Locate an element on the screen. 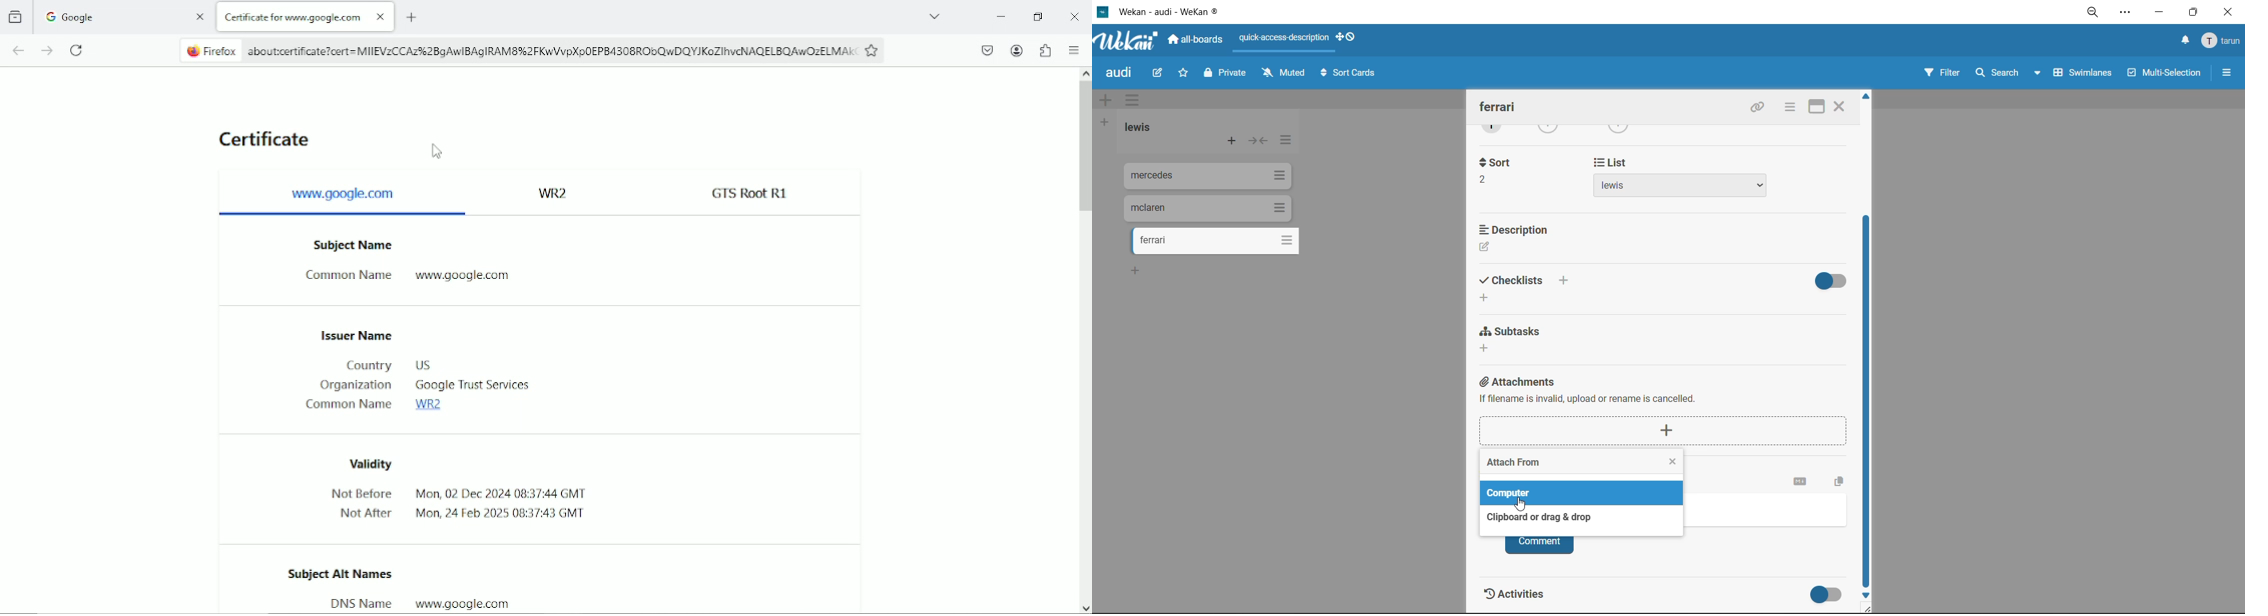 Image resolution: width=2268 pixels, height=616 pixels. hide completed checklist is located at coordinates (1834, 279).